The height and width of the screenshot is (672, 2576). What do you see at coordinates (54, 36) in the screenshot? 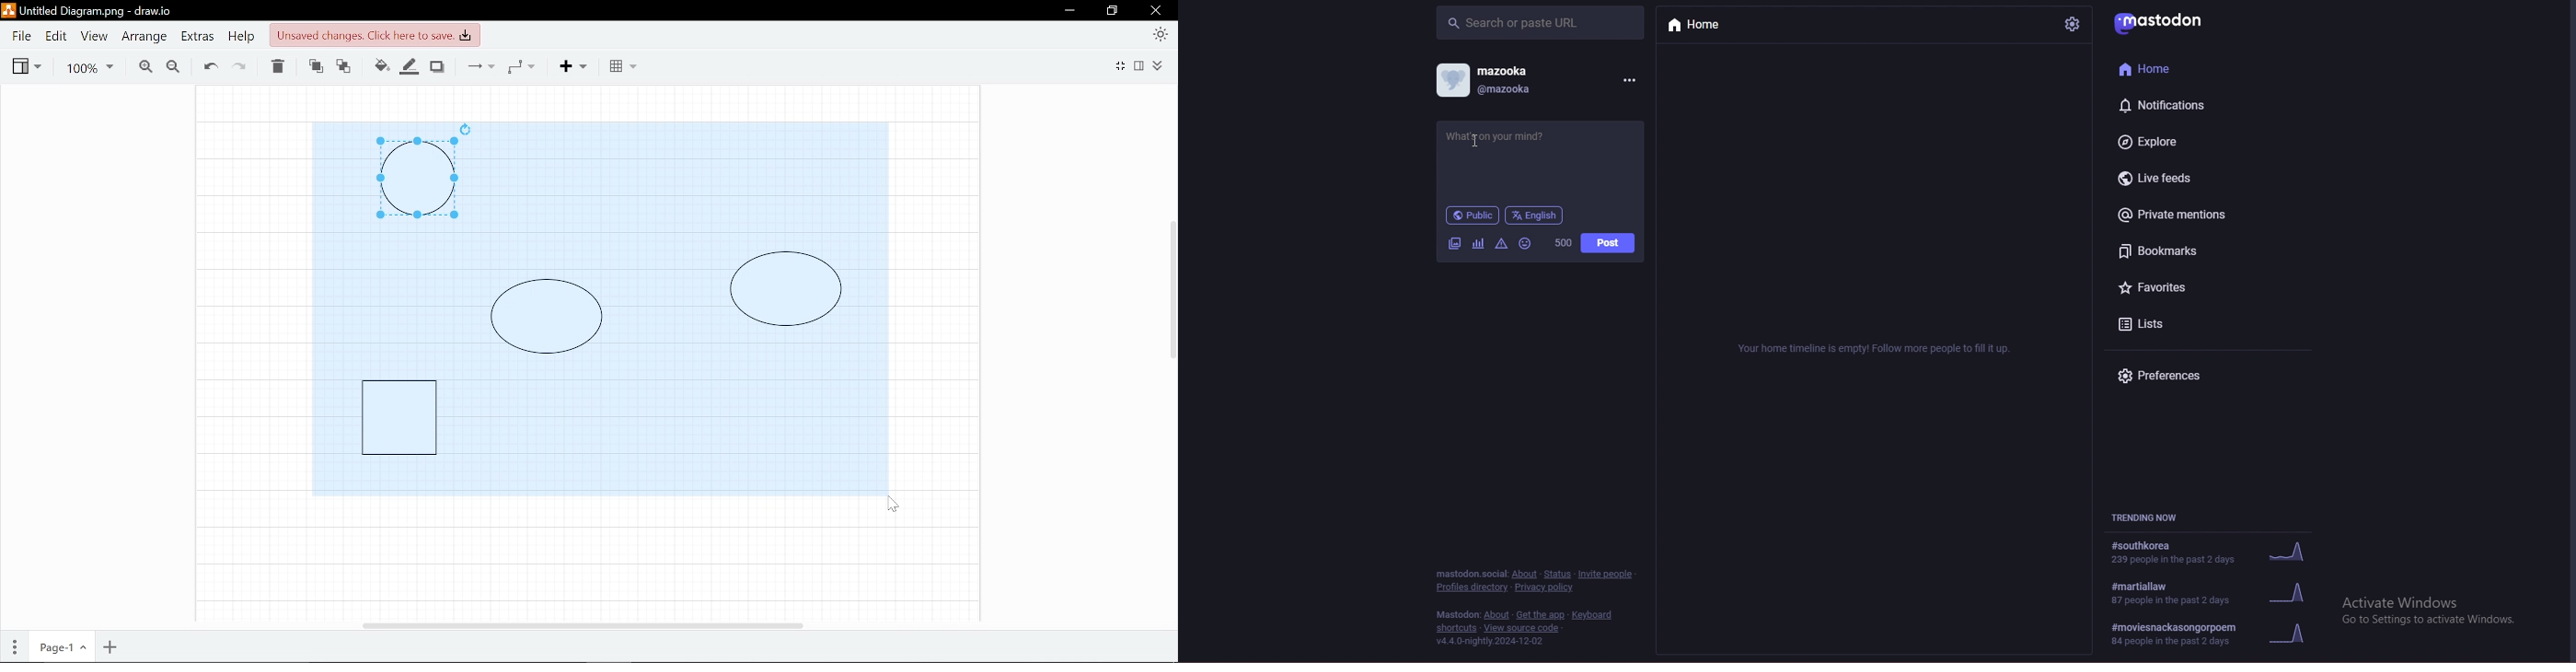
I see `Edit` at bounding box center [54, 36].